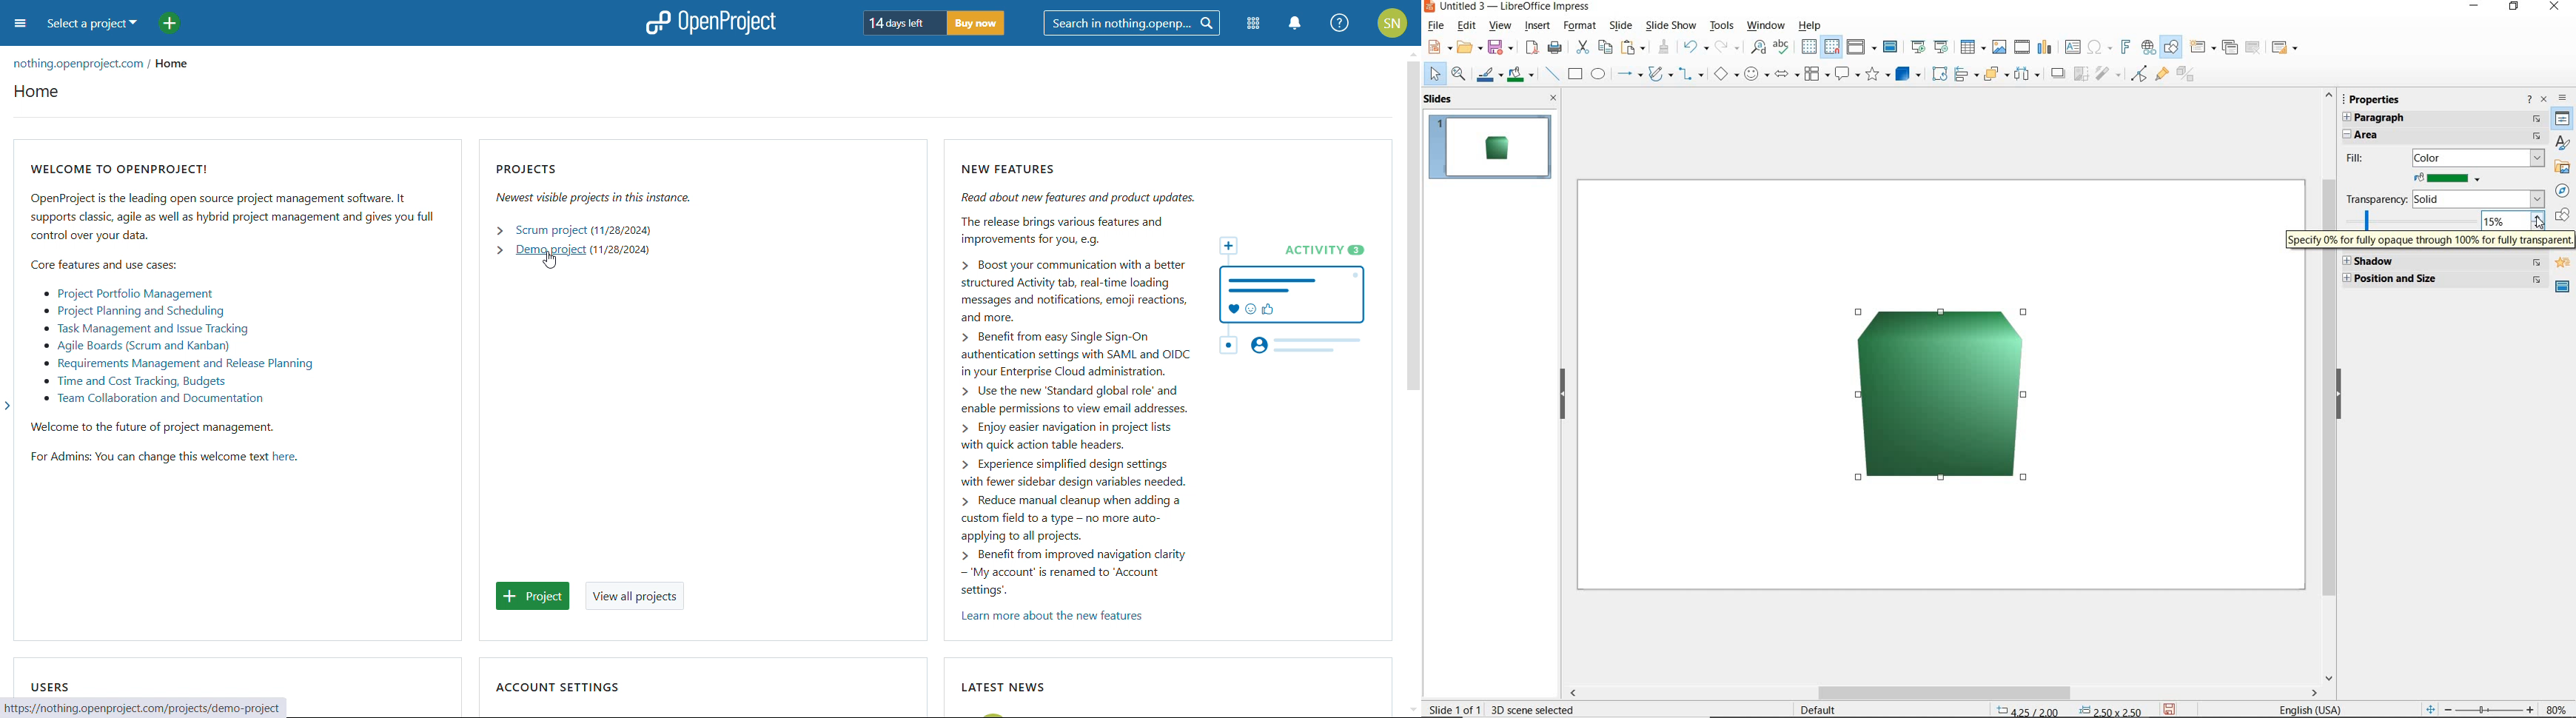 Image resolution: width=2576 pixels, height=728 pixels. I want to click on > Dema project (11/28/2024), so click(566, 249).